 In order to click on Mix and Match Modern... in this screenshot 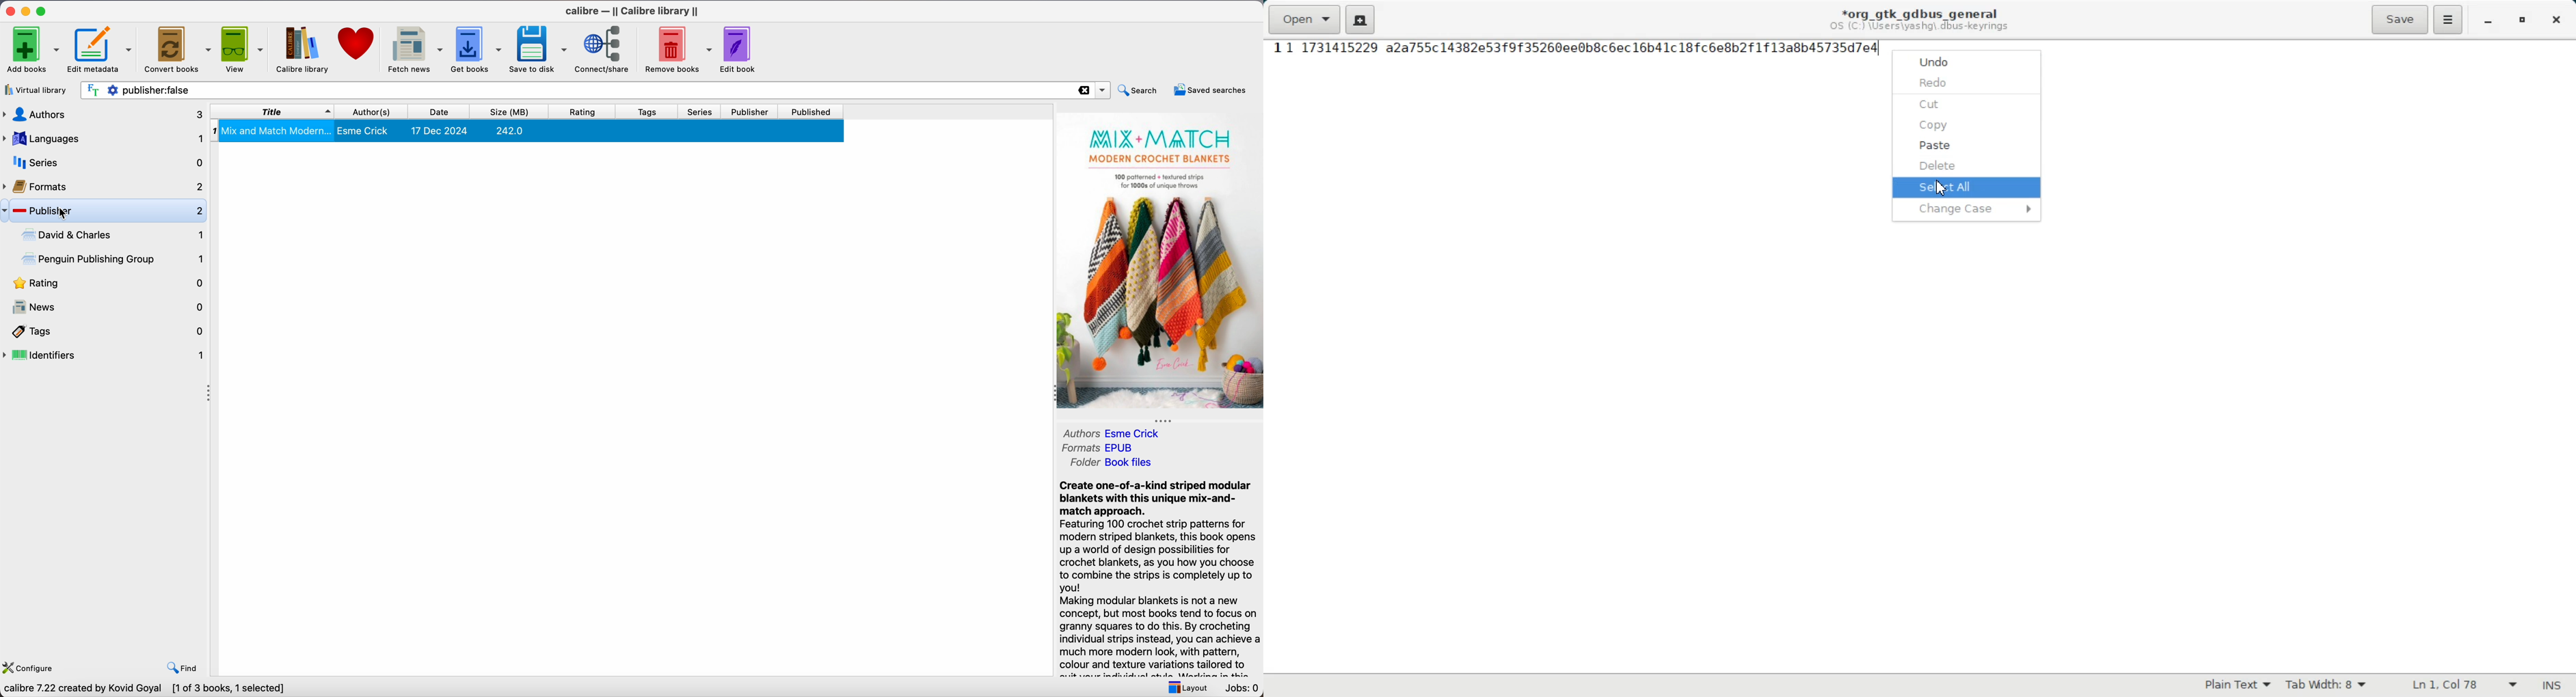, I will do `click(526, 131)`.